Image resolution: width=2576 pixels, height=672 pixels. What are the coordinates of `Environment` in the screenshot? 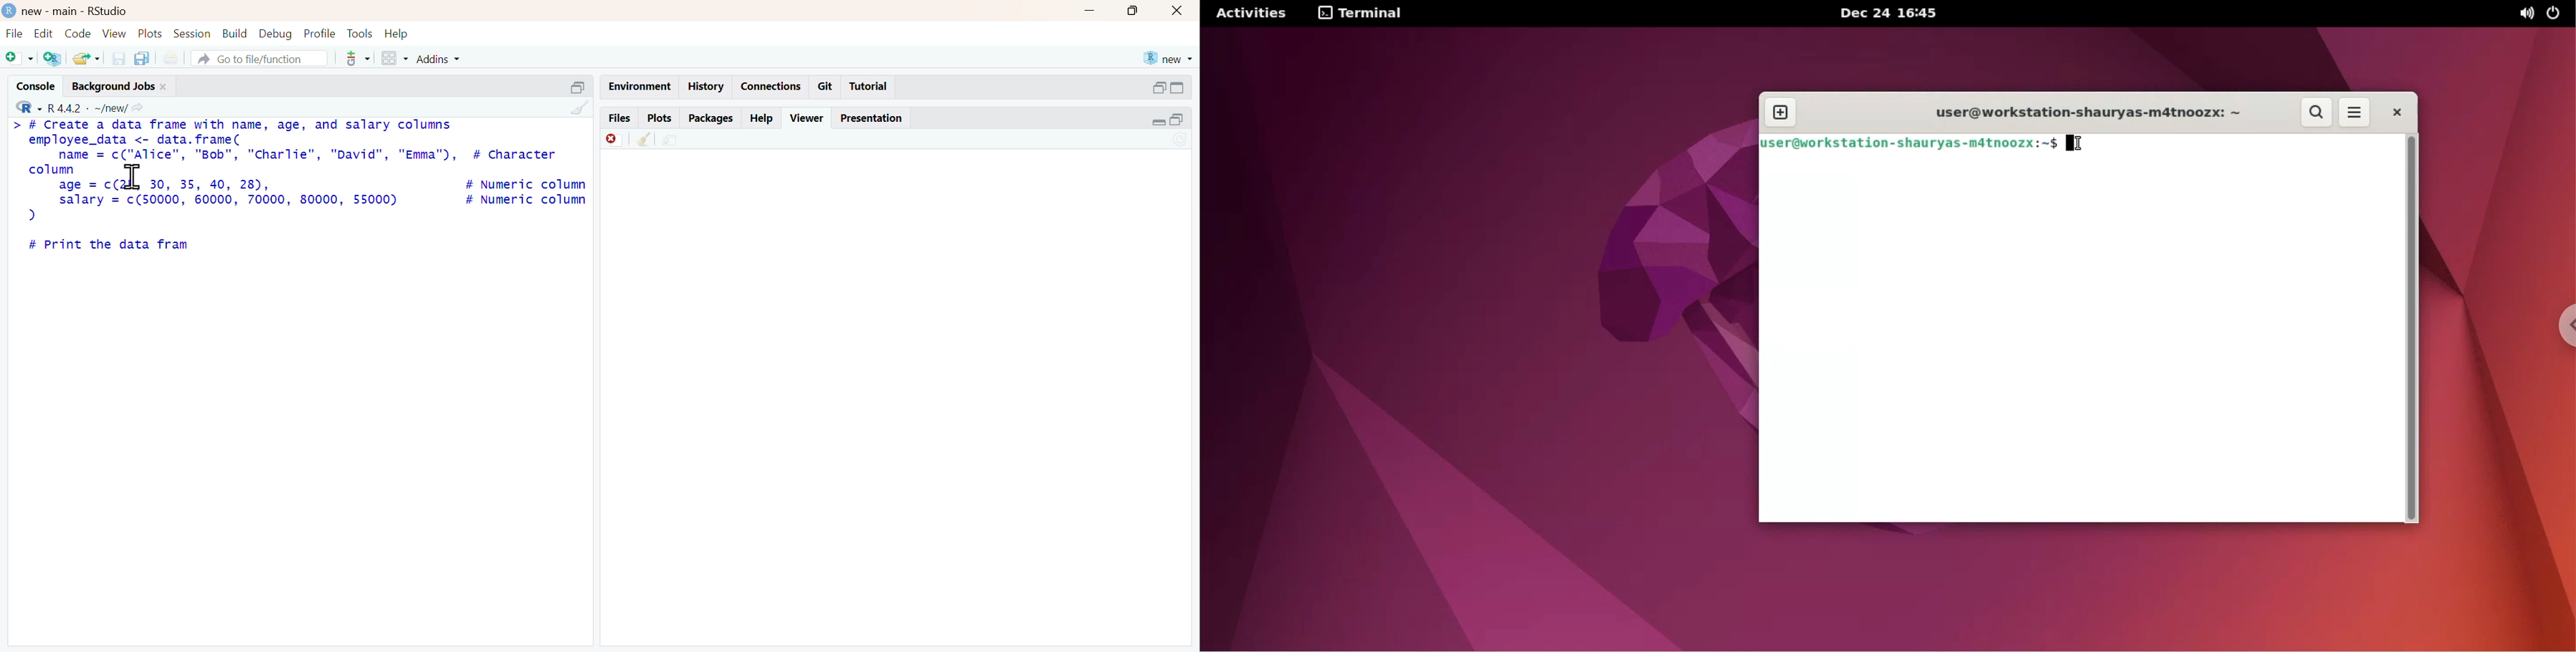 It's located at (635, 84).